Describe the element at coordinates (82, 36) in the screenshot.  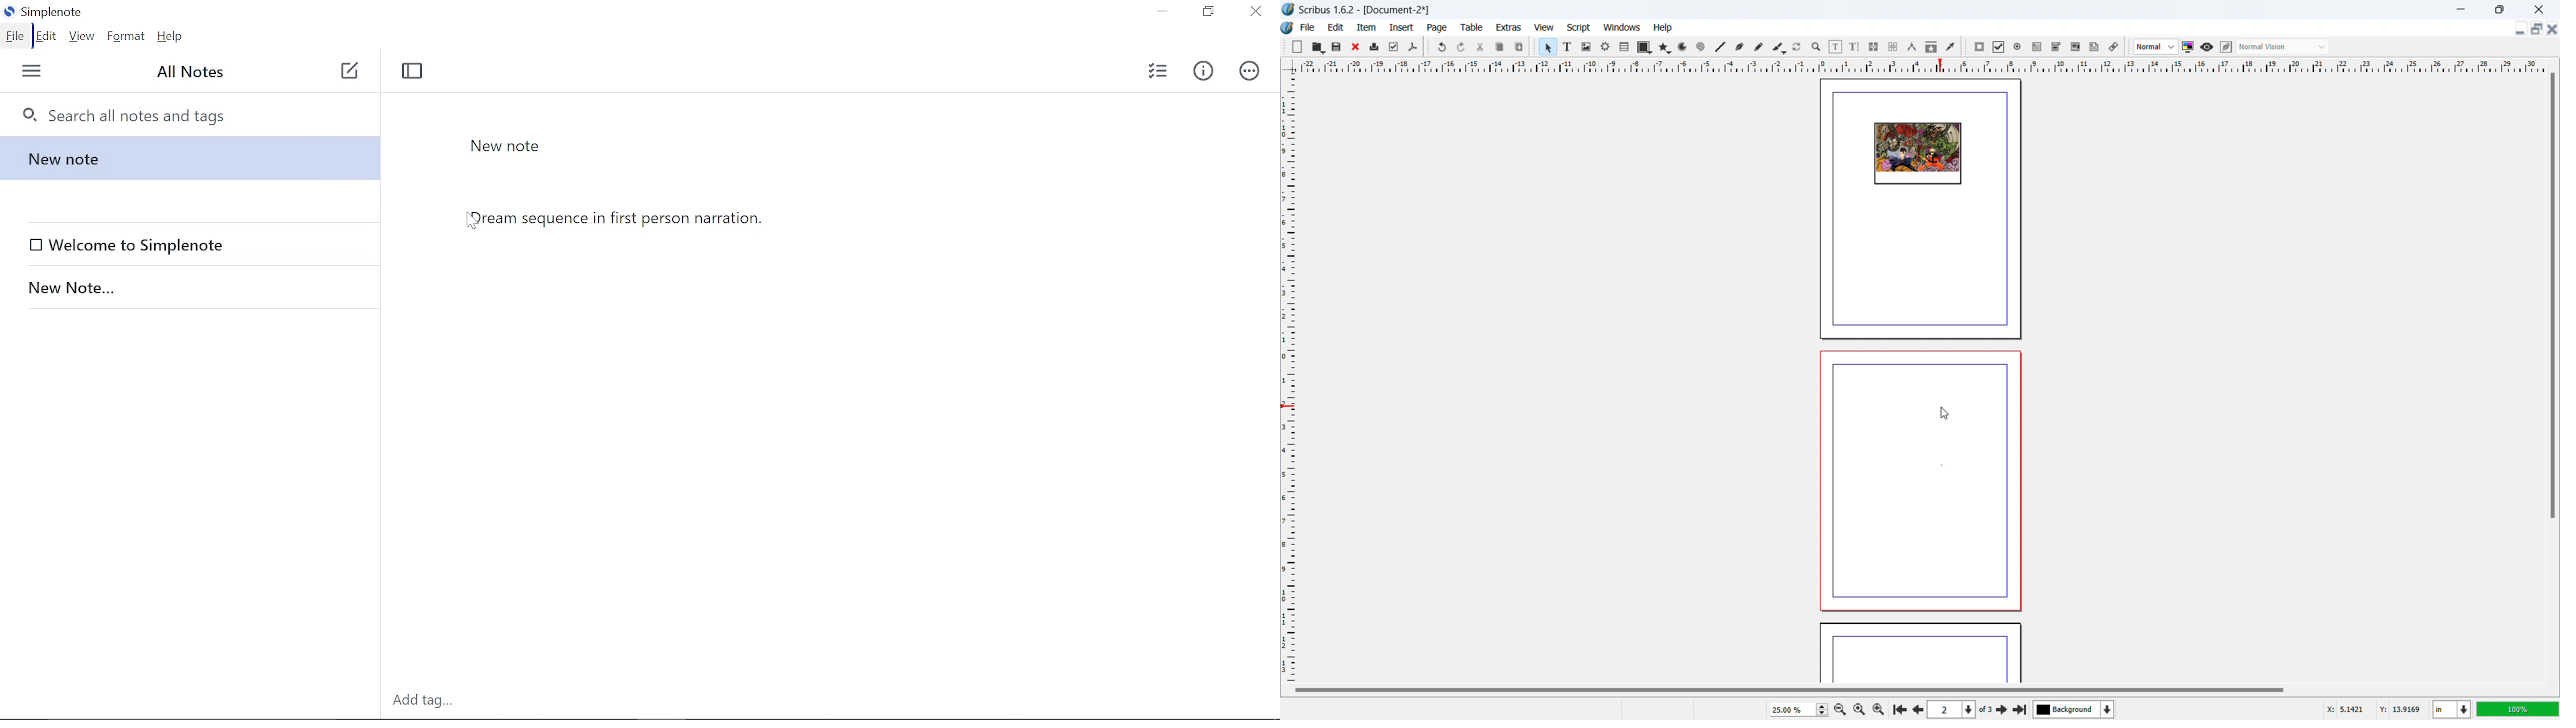
I see `View` at that location.